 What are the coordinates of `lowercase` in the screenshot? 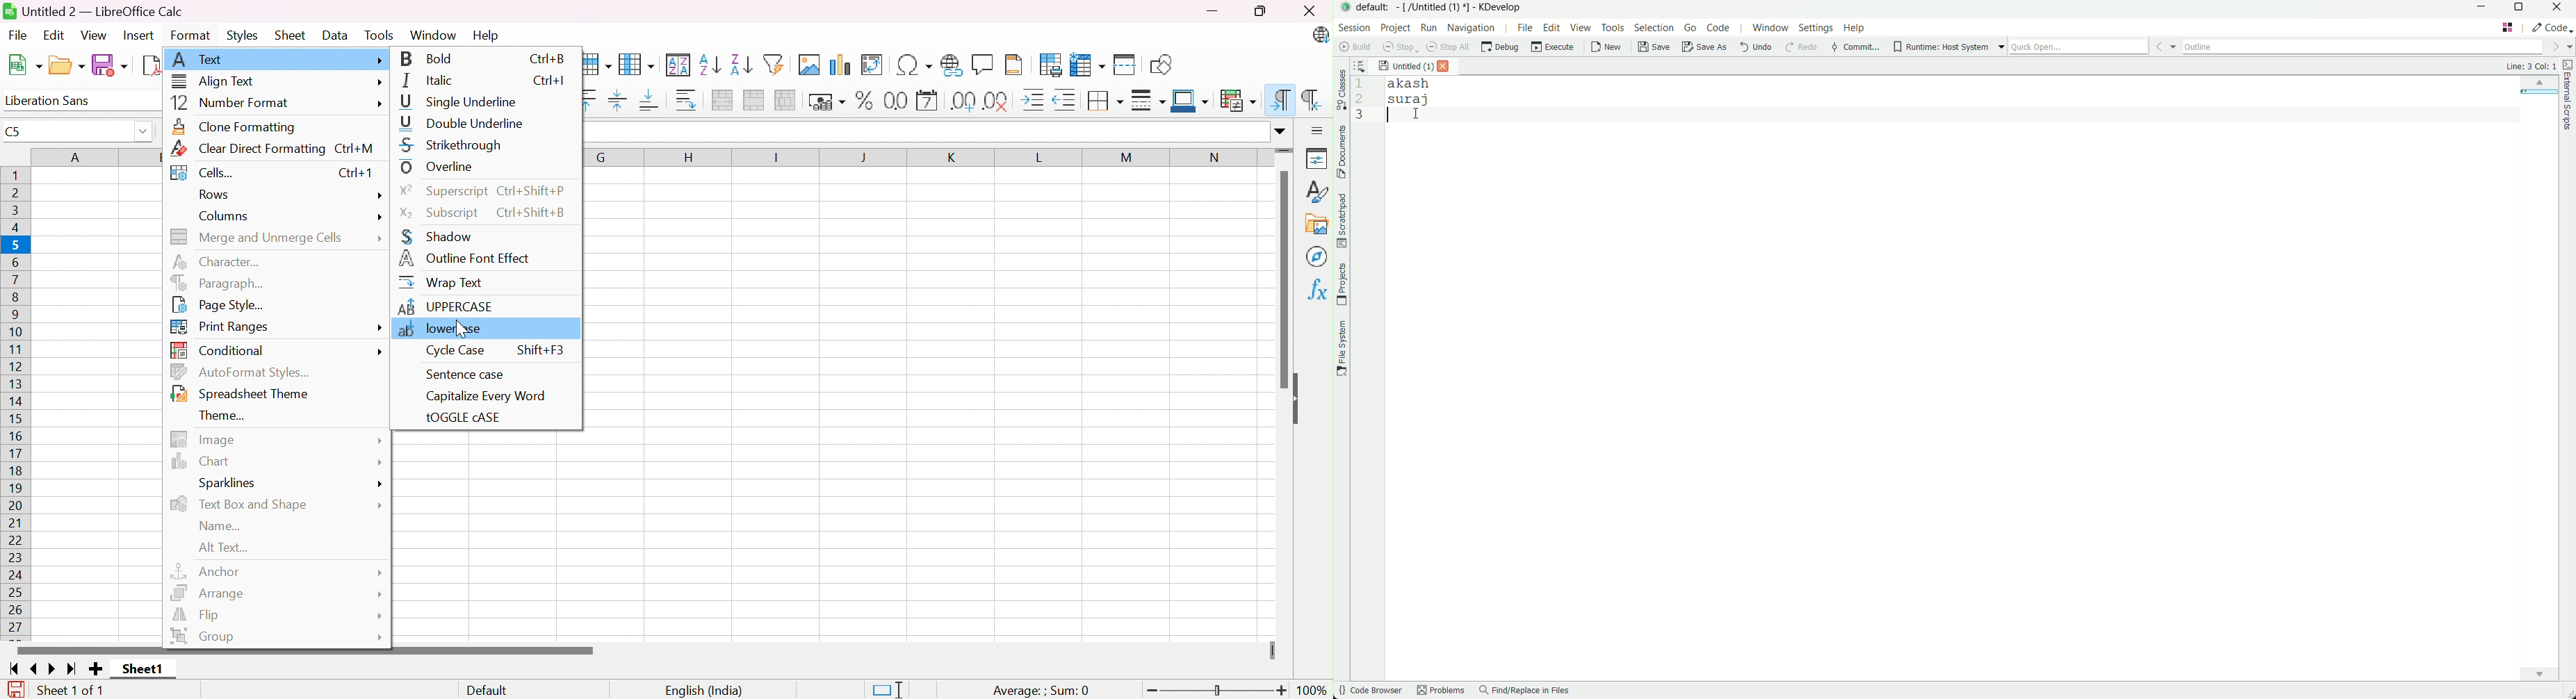 It's located at (441, 329).